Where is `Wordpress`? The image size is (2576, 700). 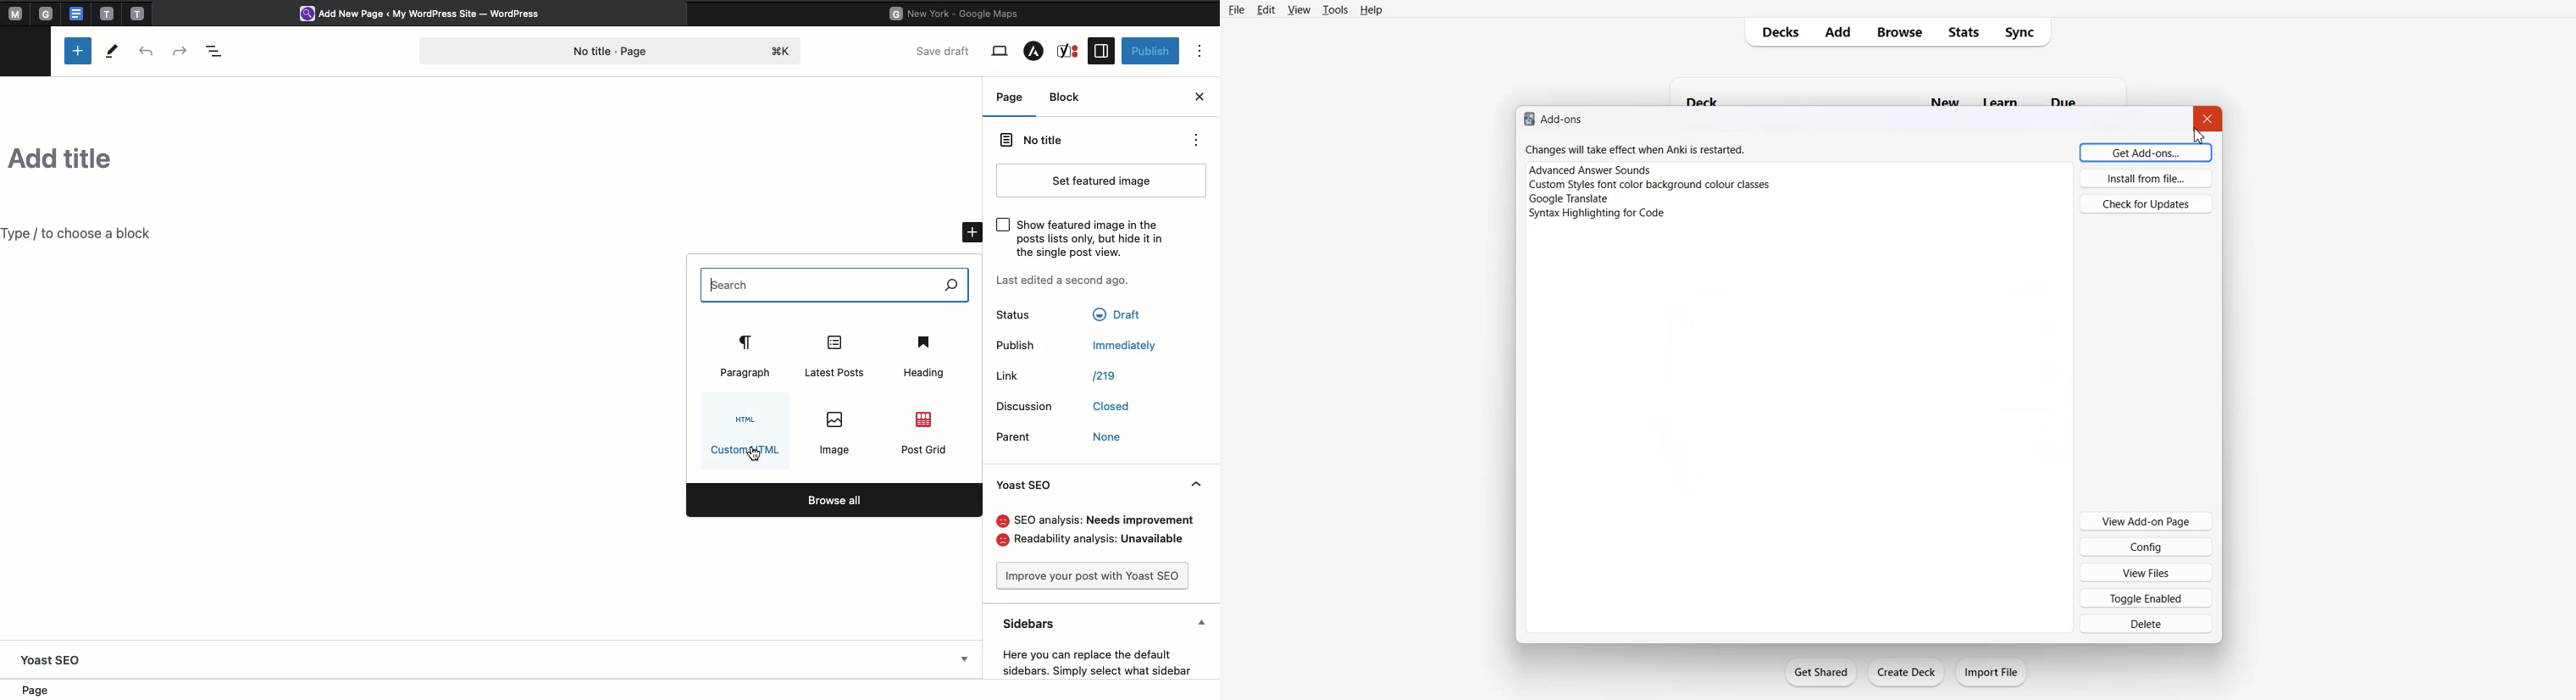 Wordpress is located at coordinates (427, 14).